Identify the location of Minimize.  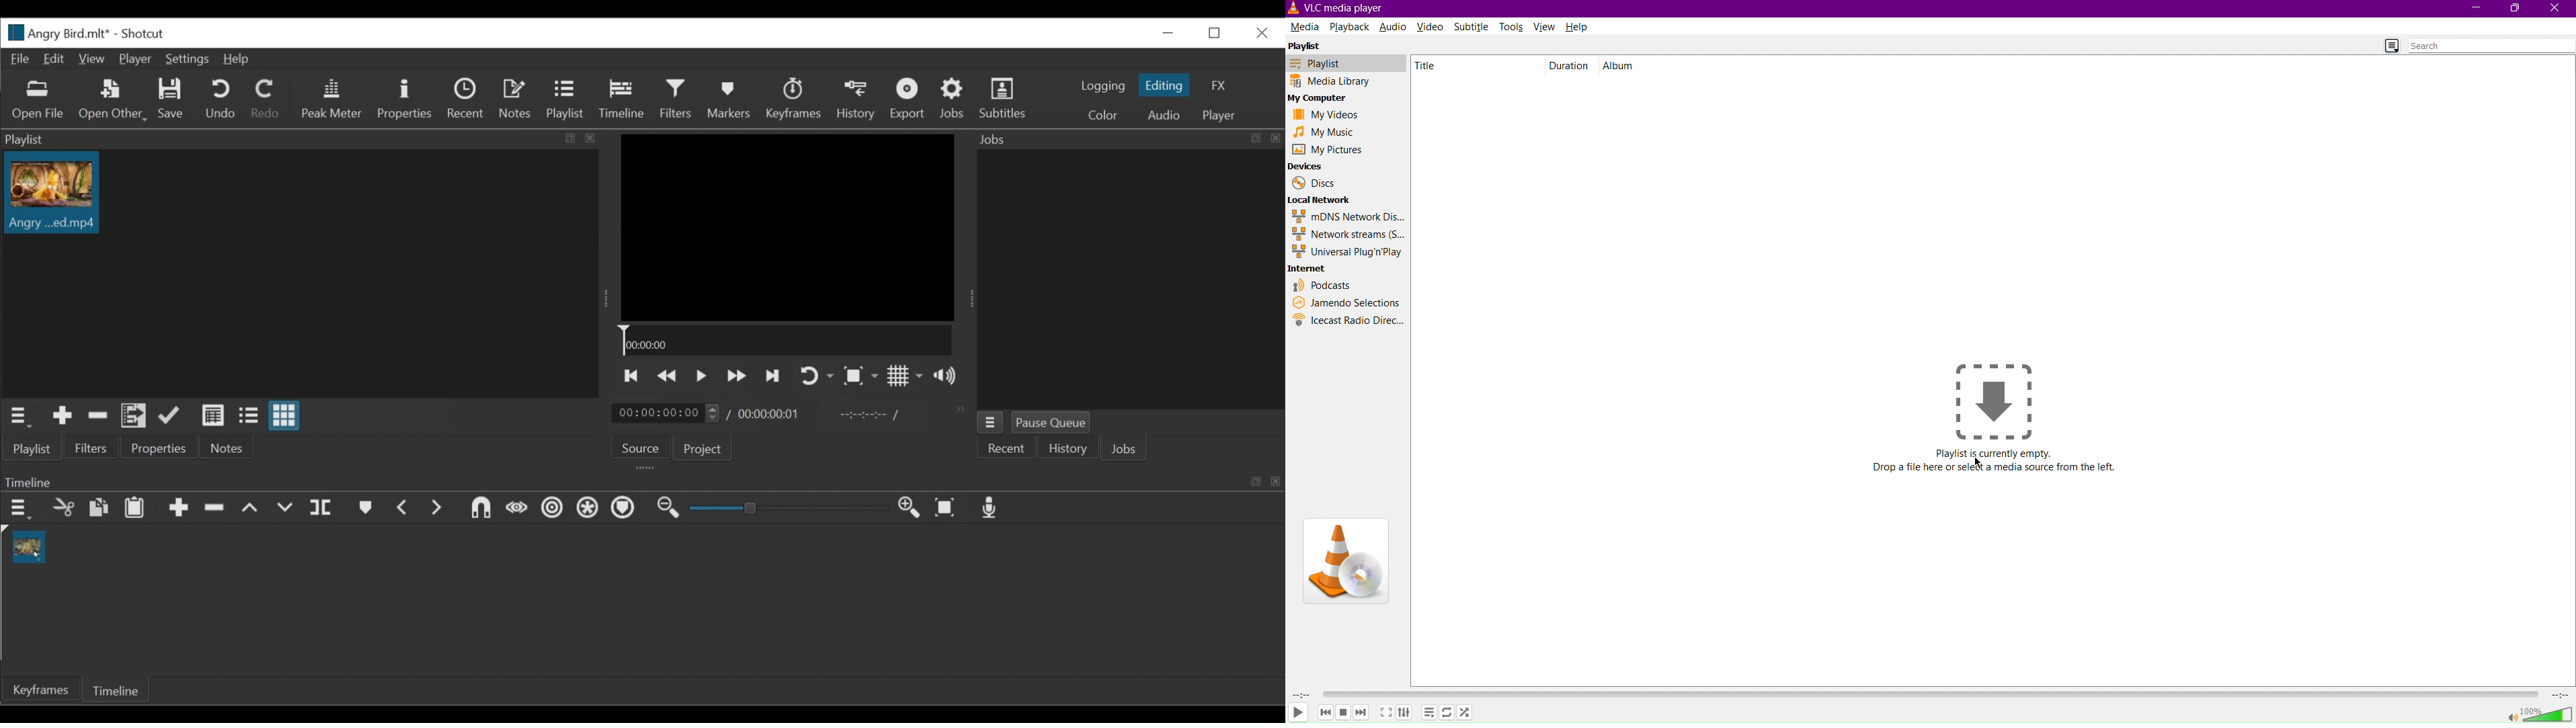
(1171, 33).